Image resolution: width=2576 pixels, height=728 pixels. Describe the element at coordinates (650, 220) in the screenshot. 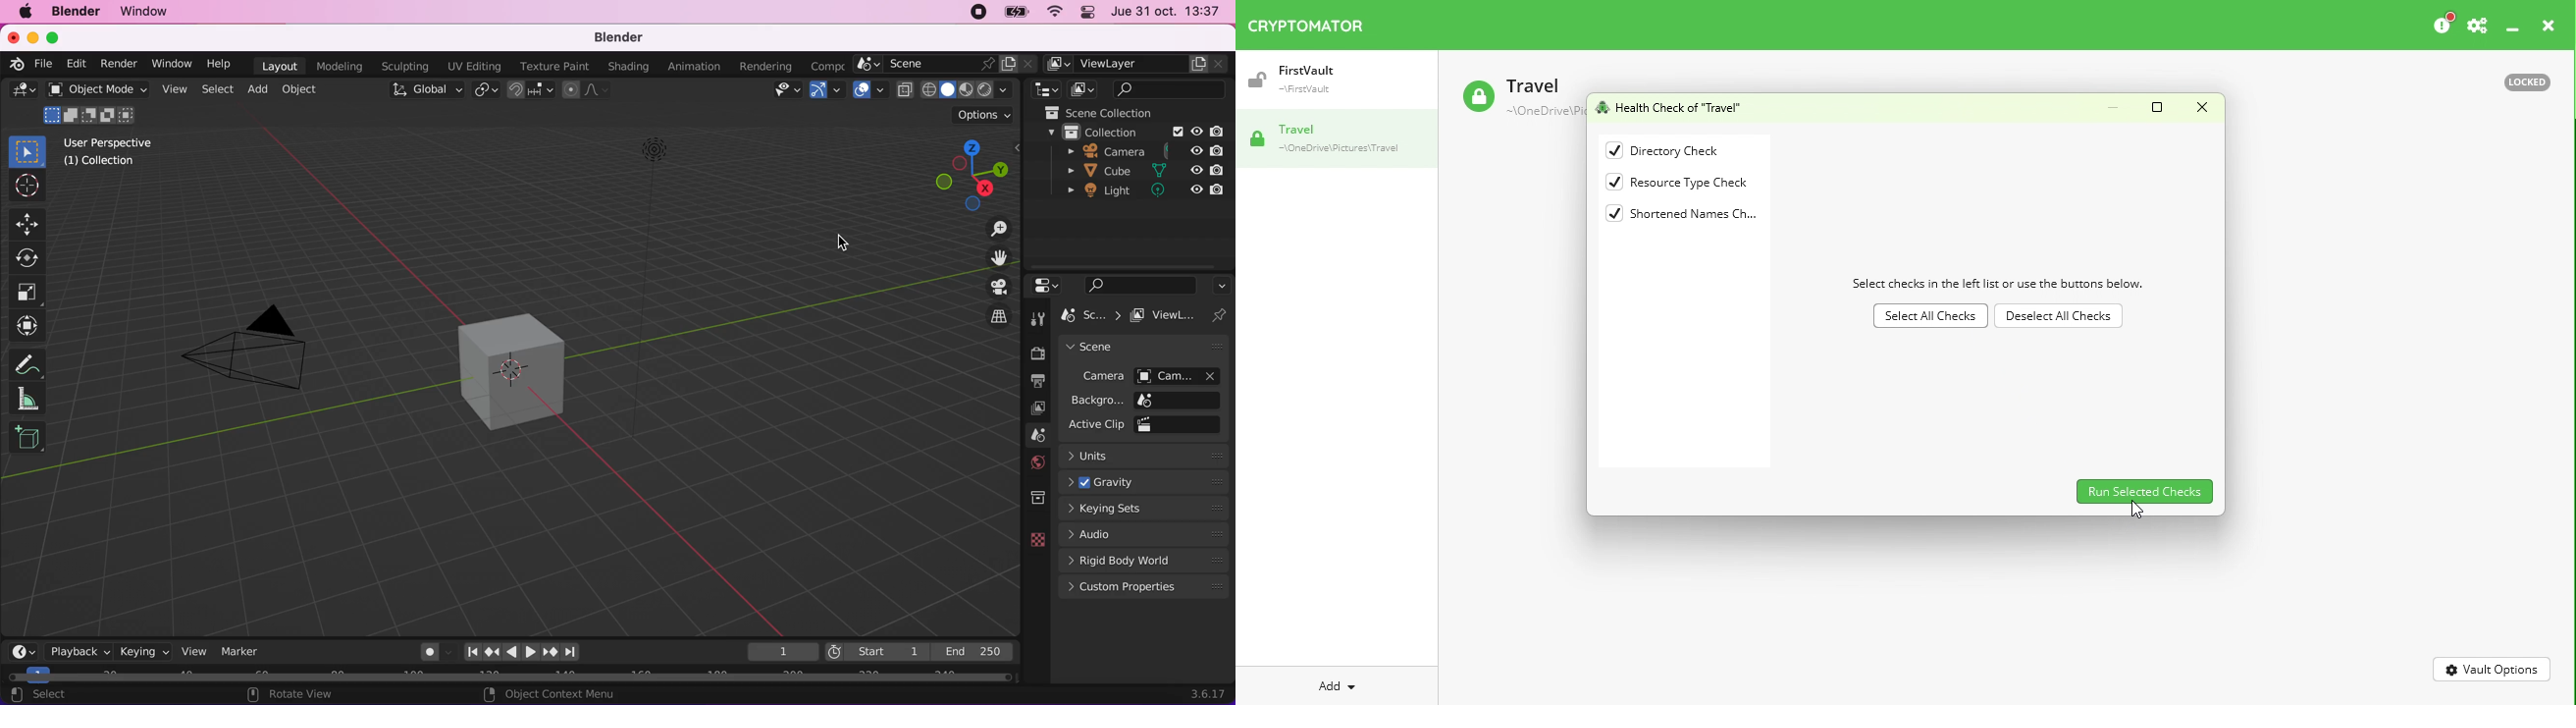

I see `light` at that location.